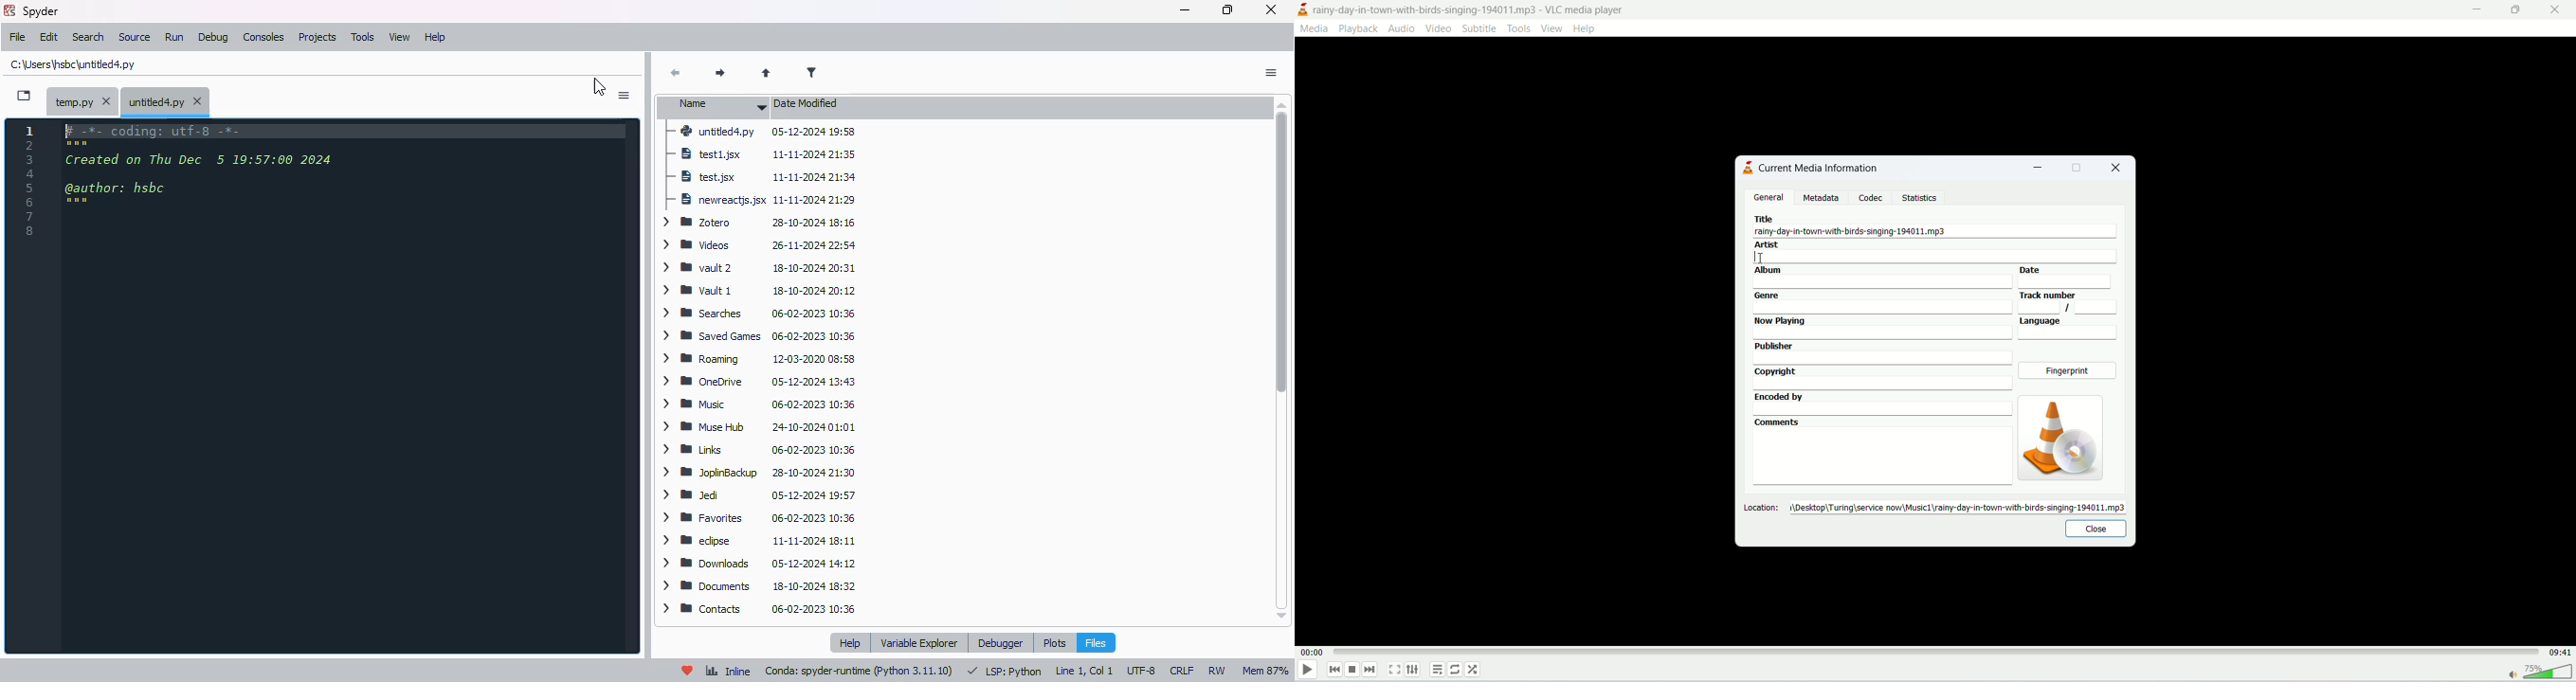 The width and height of the screenshot is (2576, 700). Describe the element at coordinates (920, 642) in the screenshot. I see `variable explorer` at that location.